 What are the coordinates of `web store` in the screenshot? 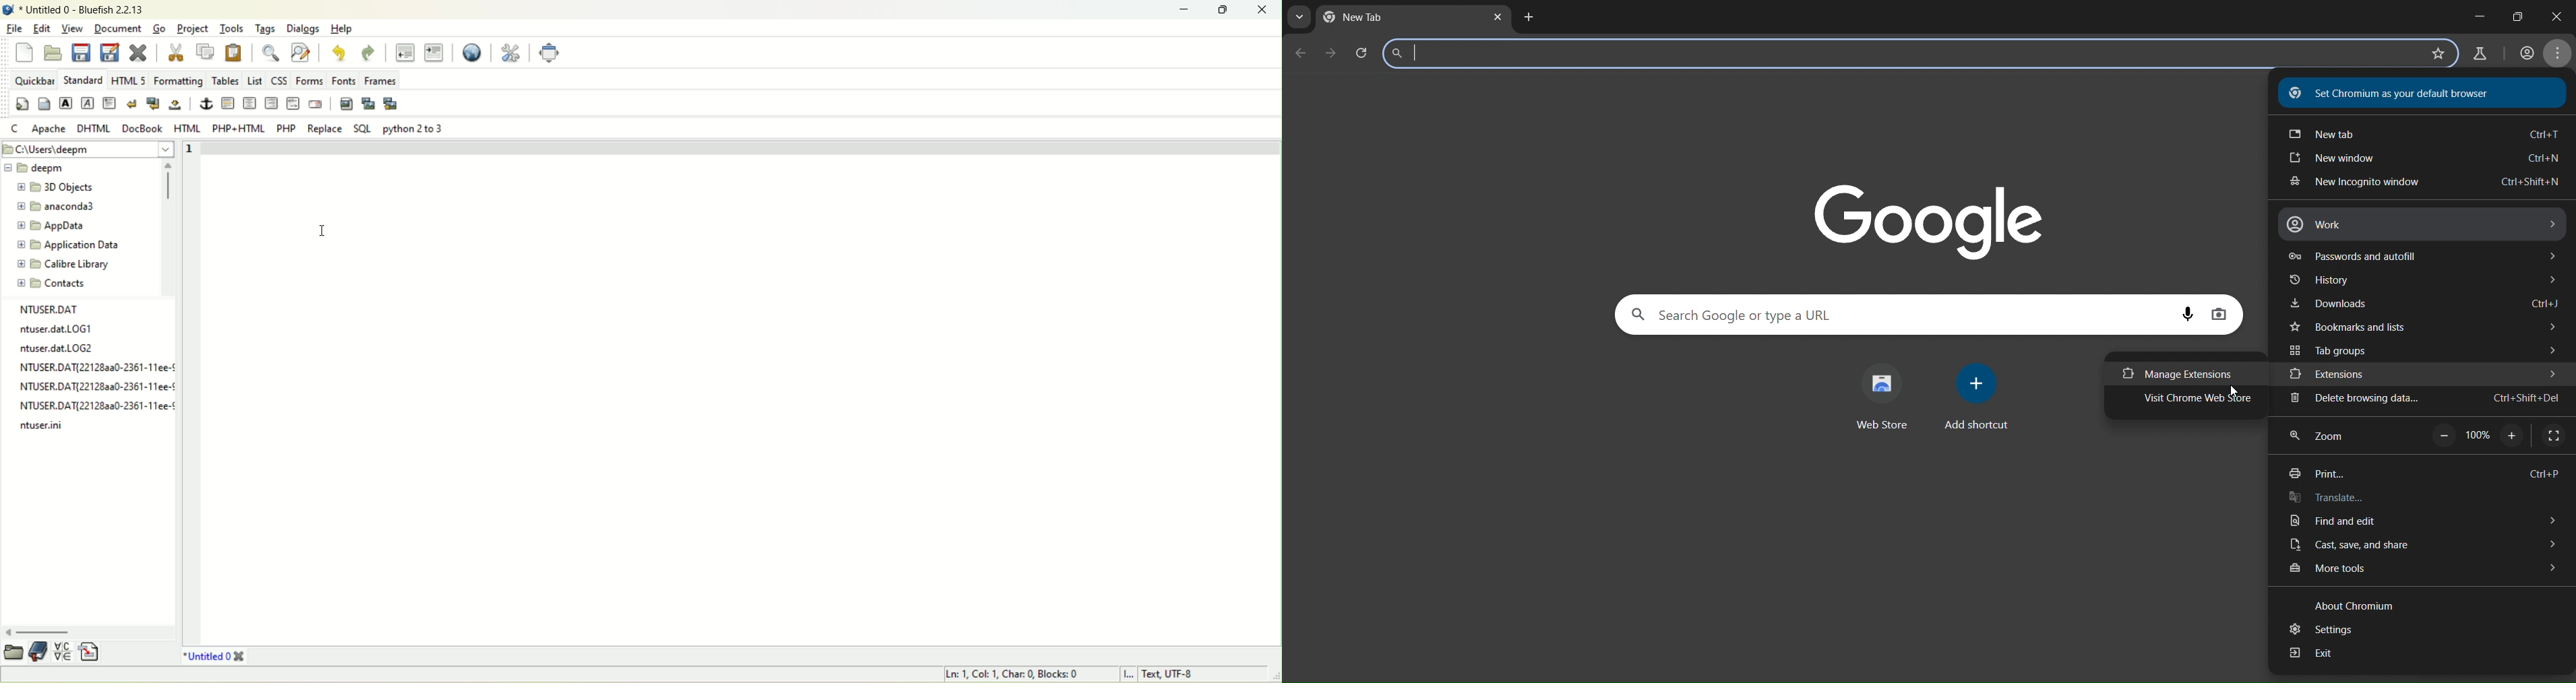 It's located at (1881, 393).